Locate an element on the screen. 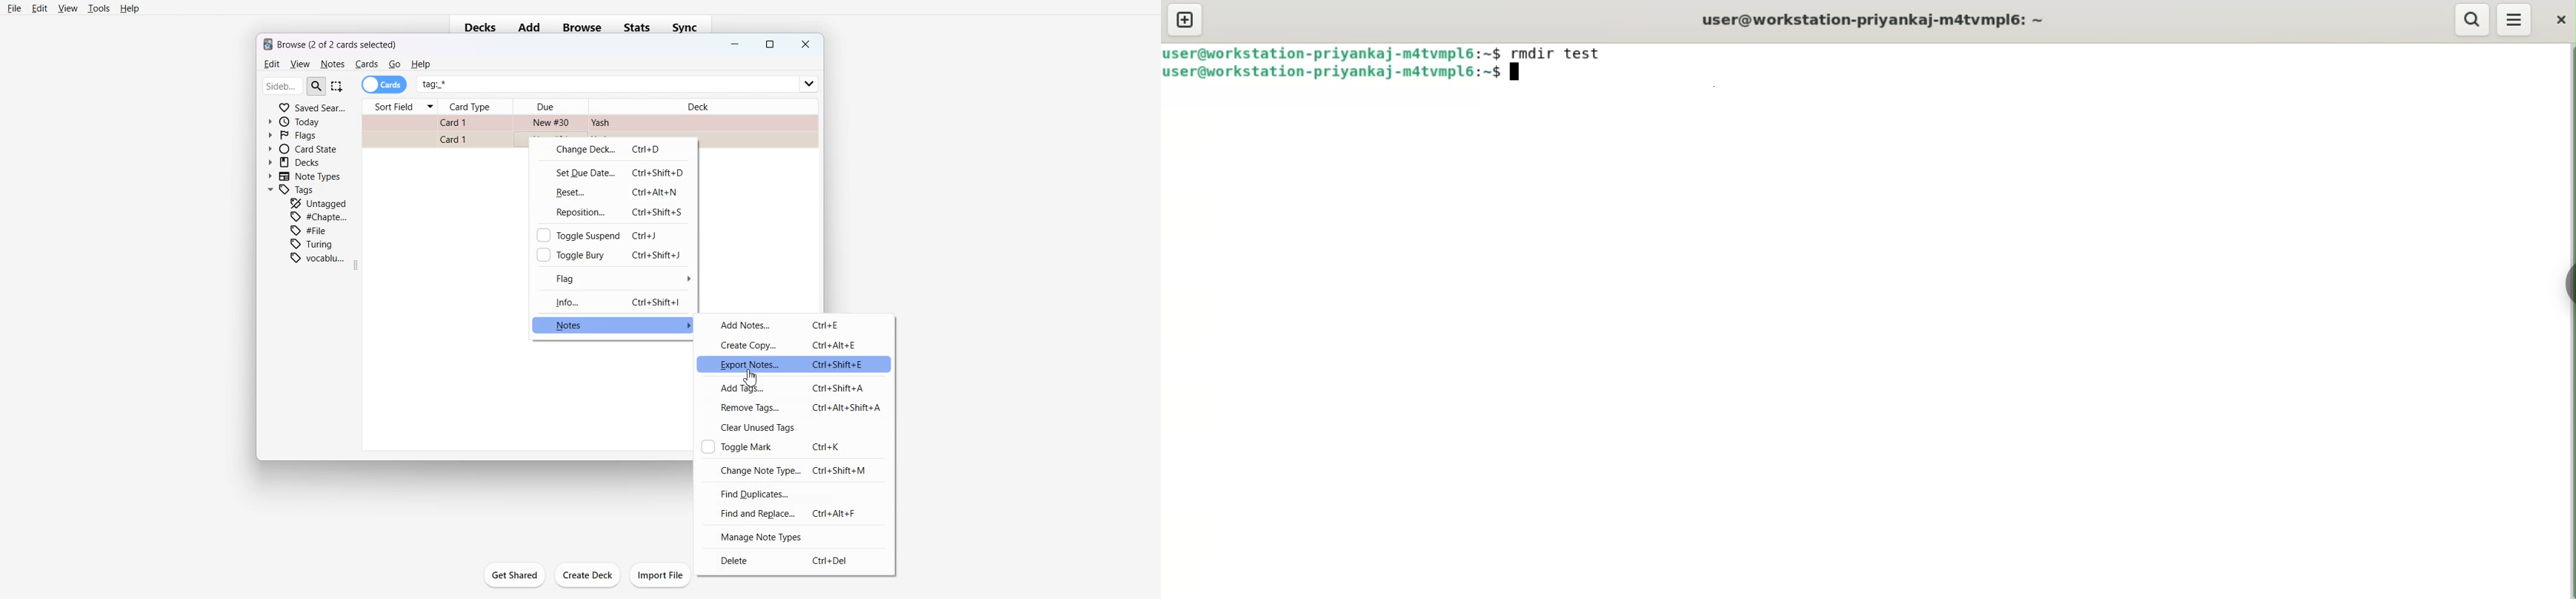 Image resolution: width=2576 pixels, height=616 pixels. new tab is located at coordinates (1187, 20).